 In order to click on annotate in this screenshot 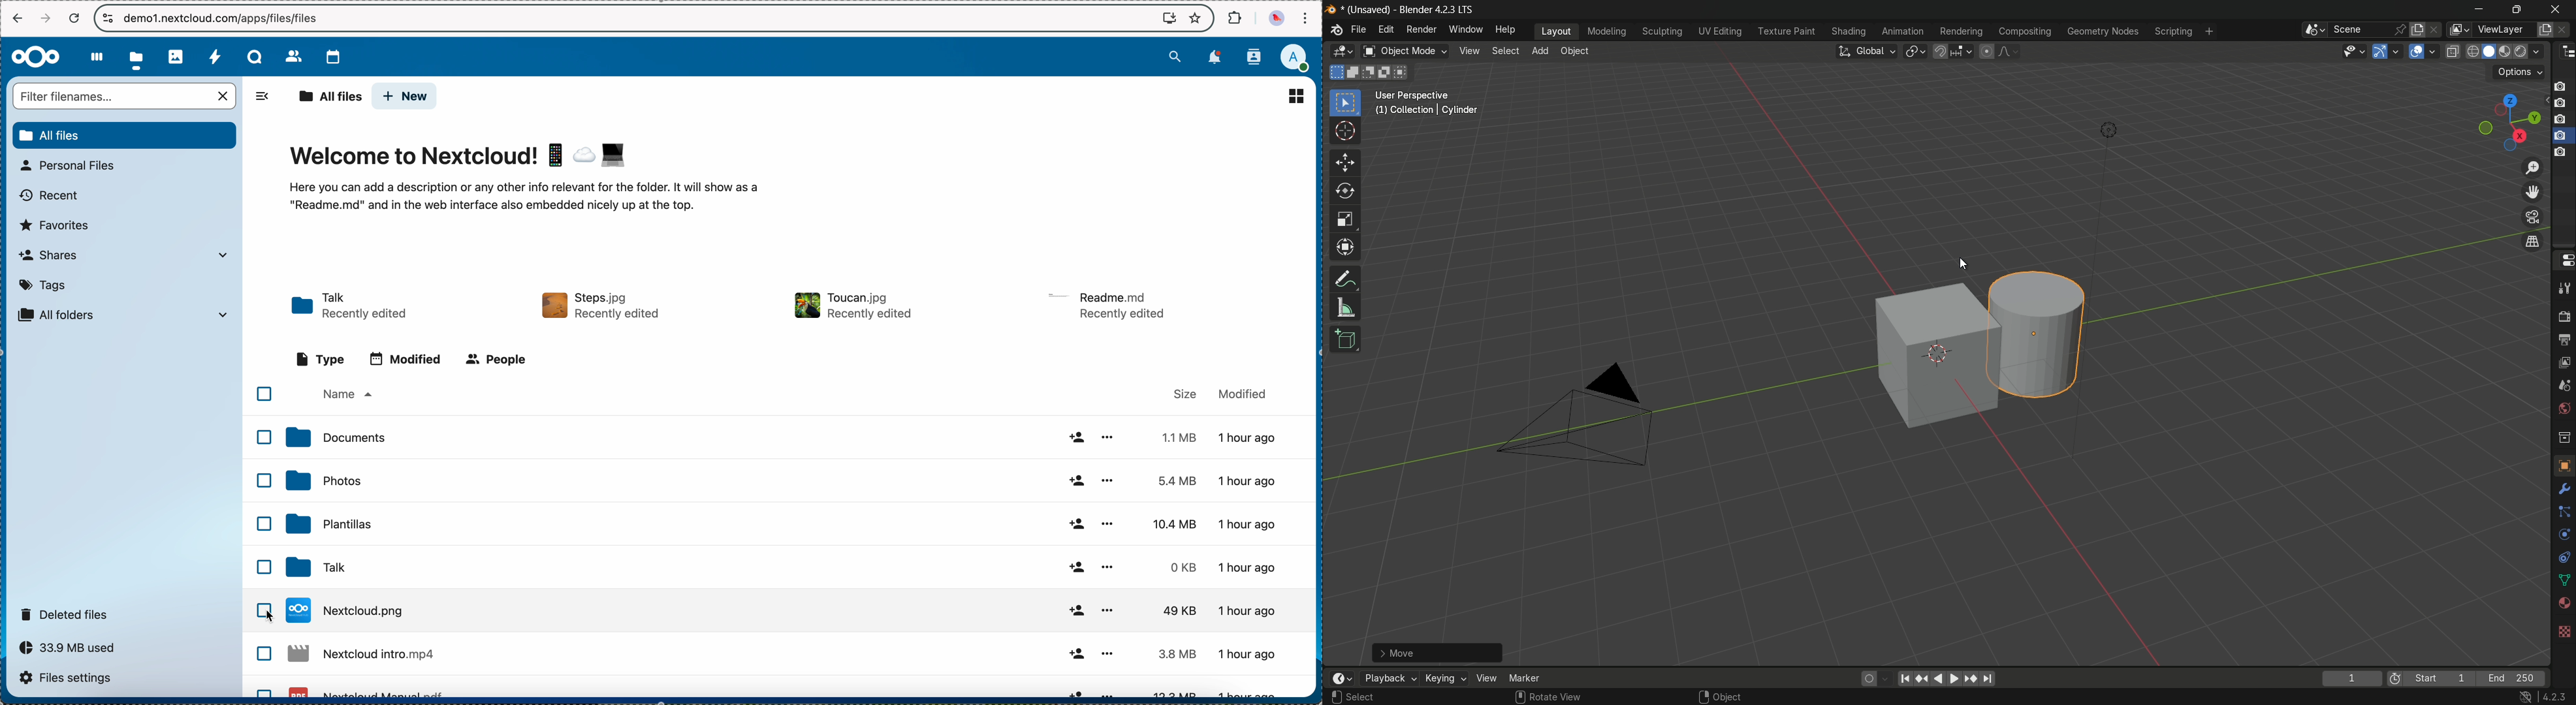, I will do `click(1347, 279)`.